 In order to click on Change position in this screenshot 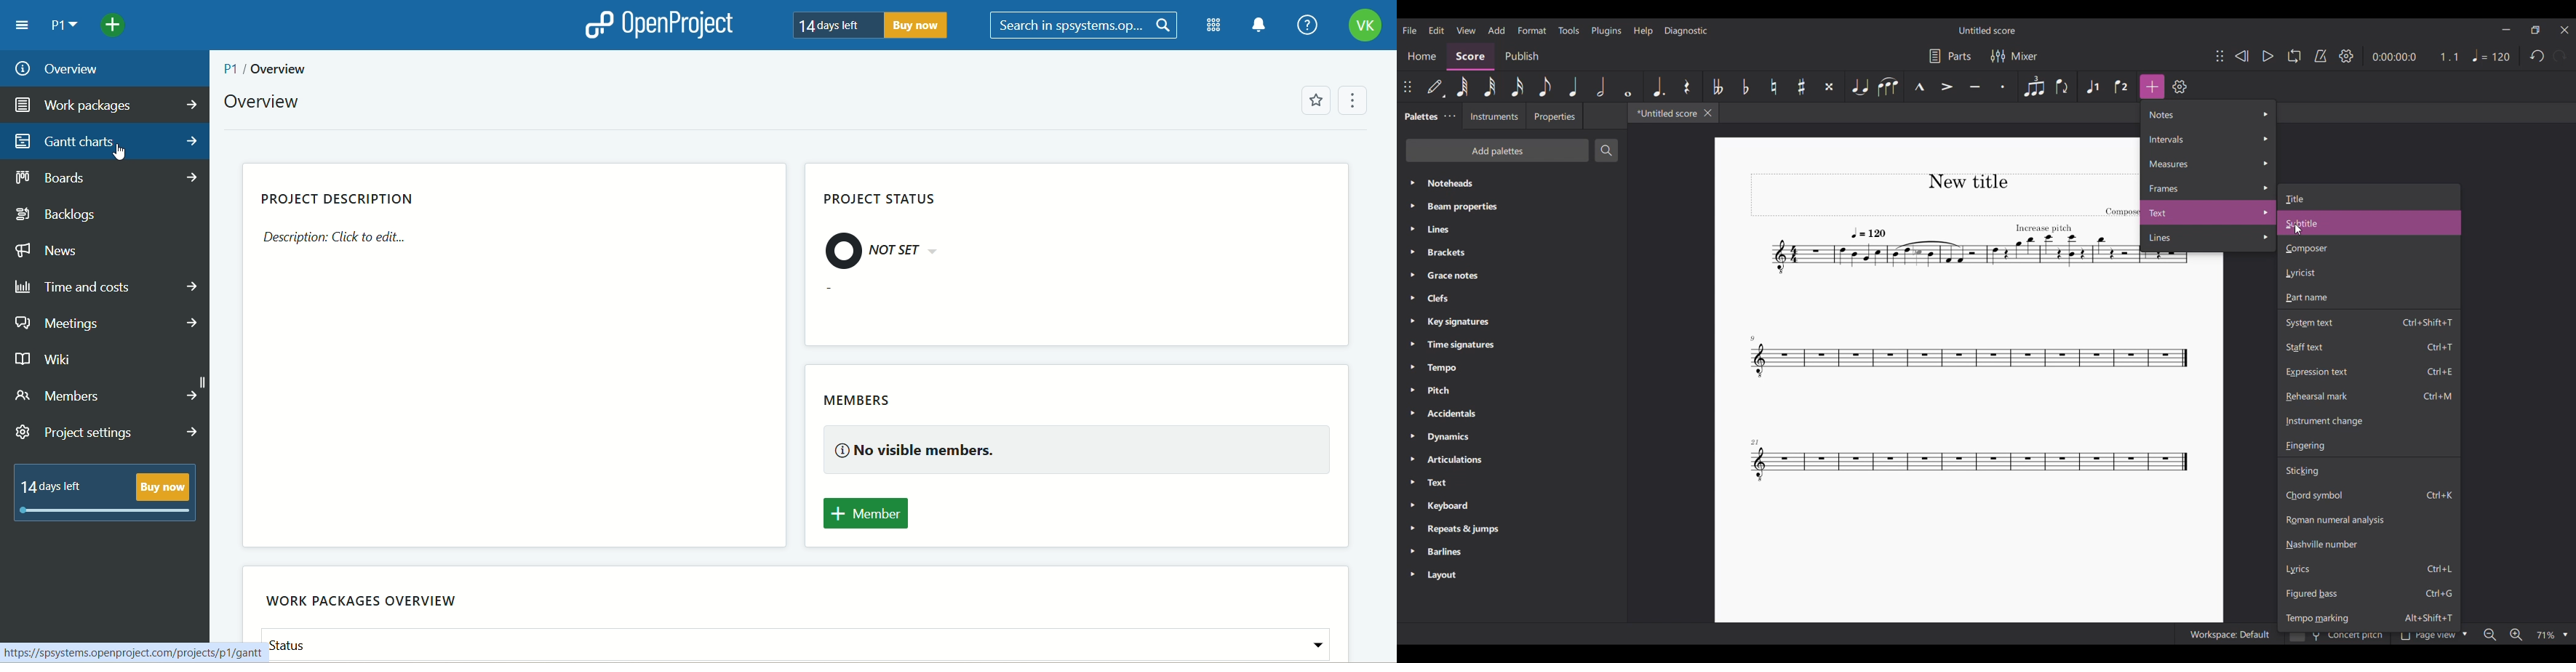, I will do `click(2220, 56)`.